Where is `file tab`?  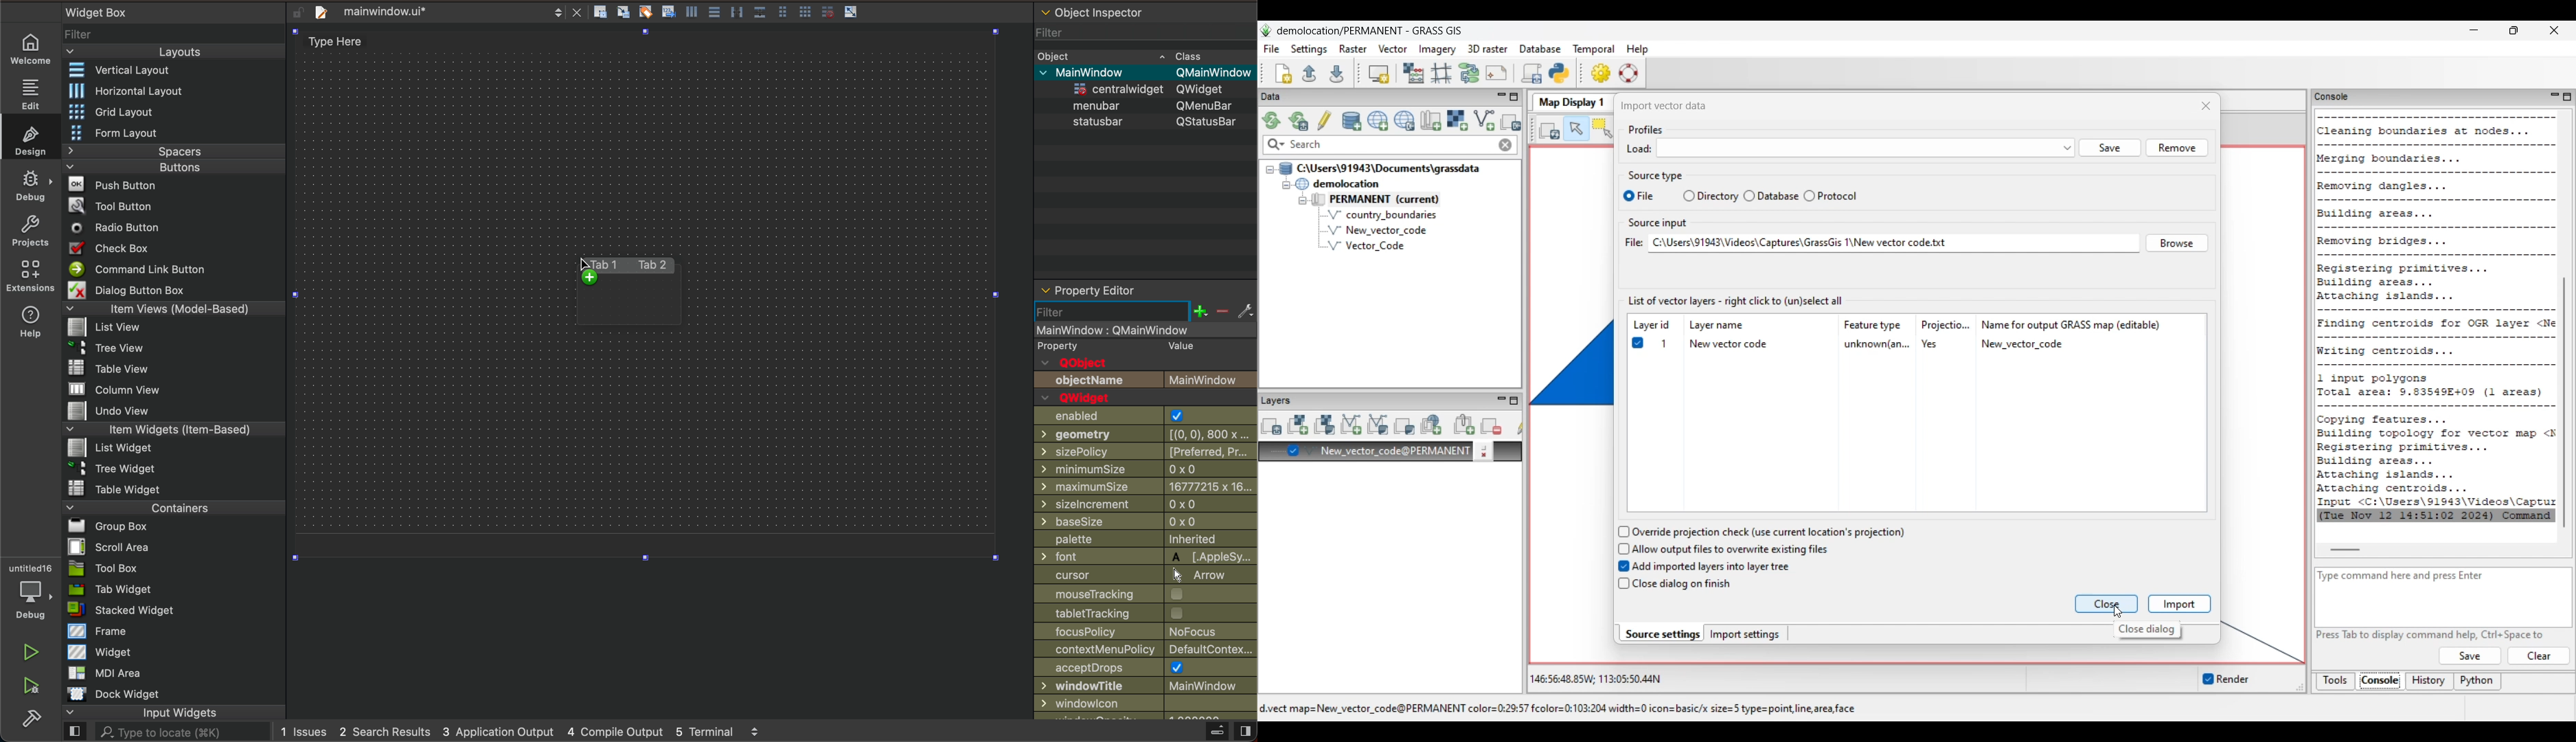
file tab is located at coordinates (443, 12).